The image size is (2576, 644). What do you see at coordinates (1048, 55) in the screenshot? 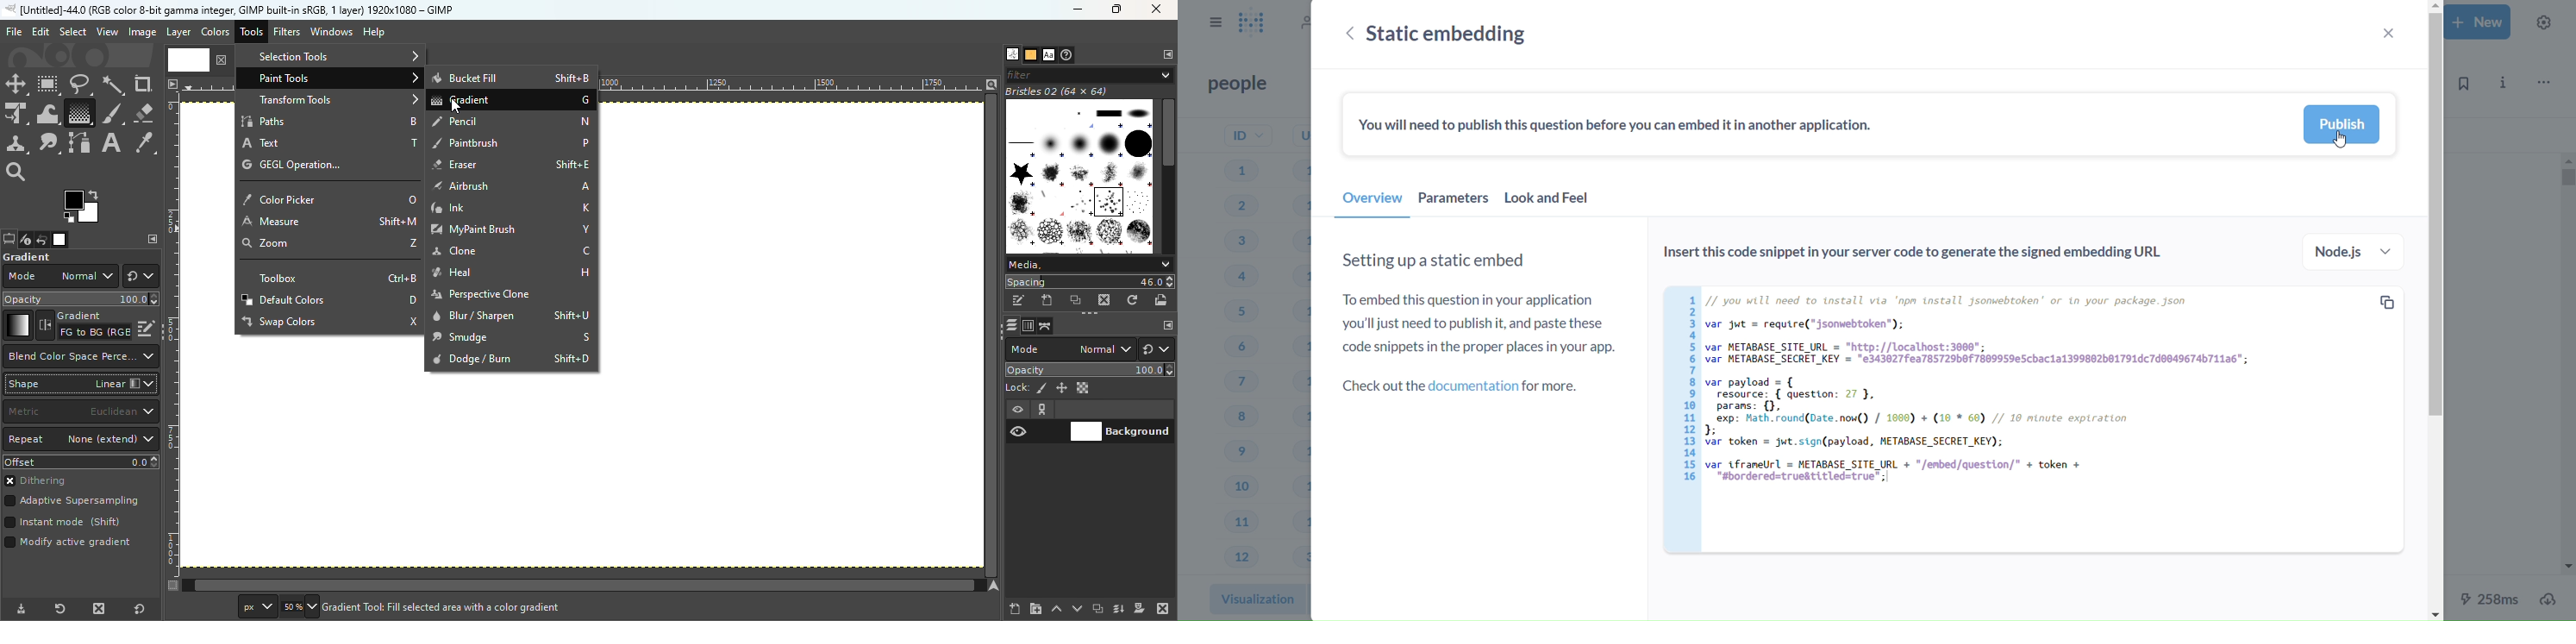
I see `open the fonts tab` at bounding box center [1048, 55].